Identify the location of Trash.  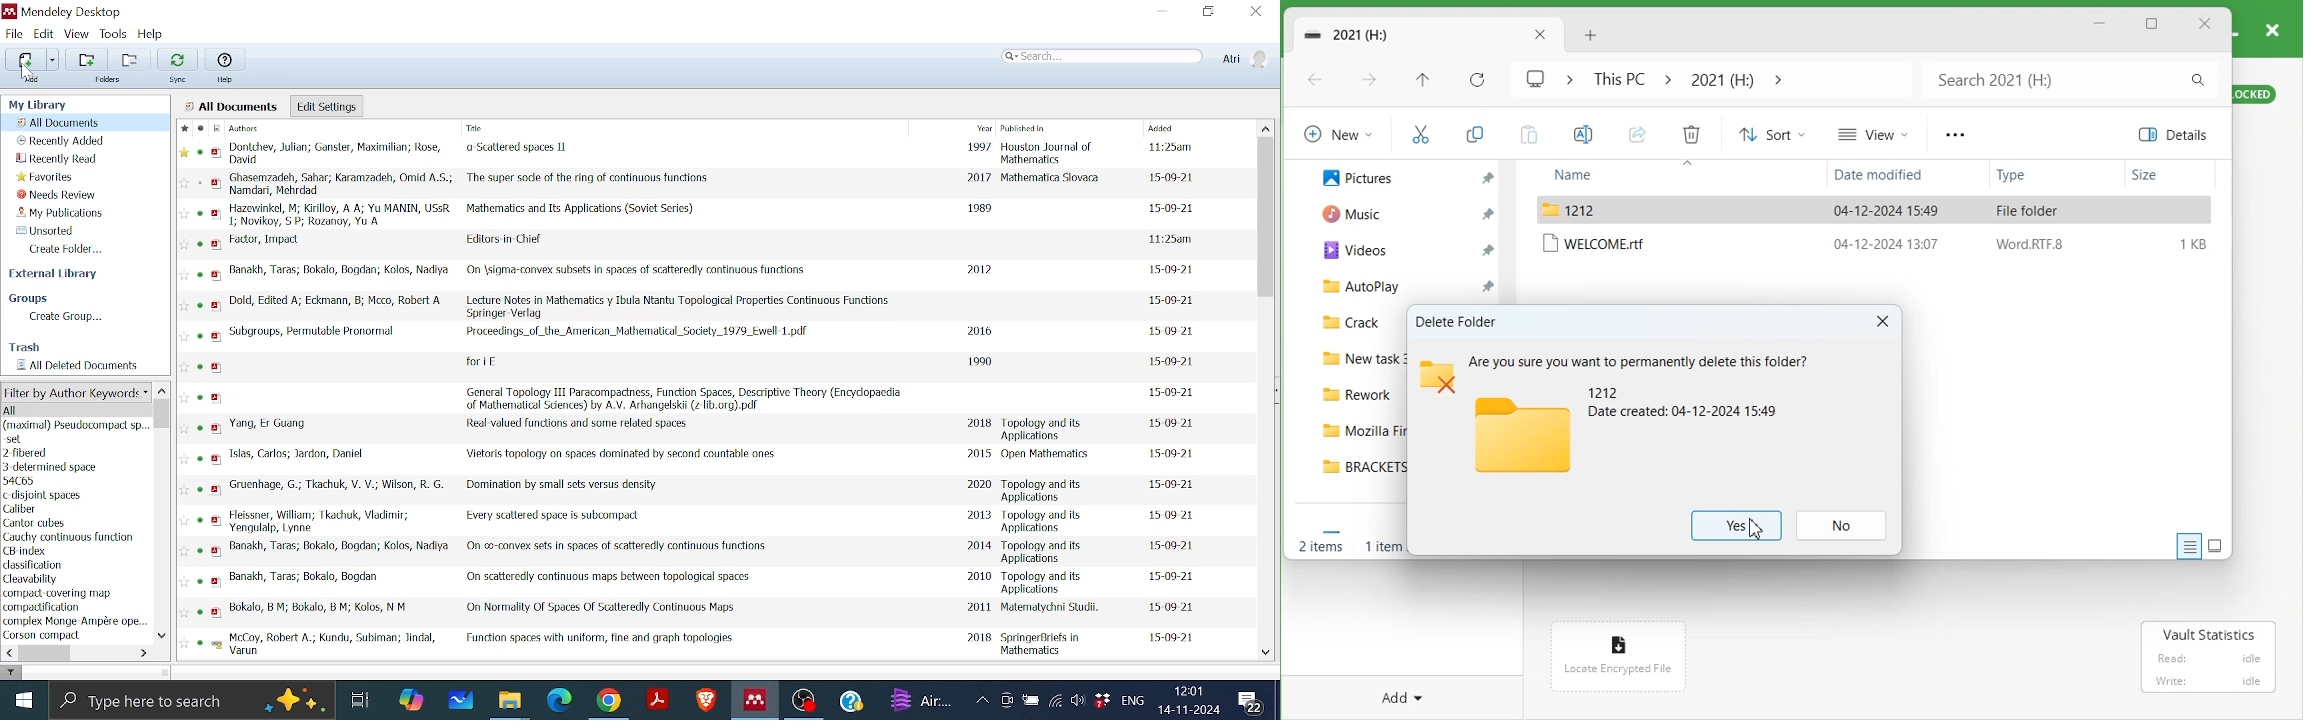
(24, 346).